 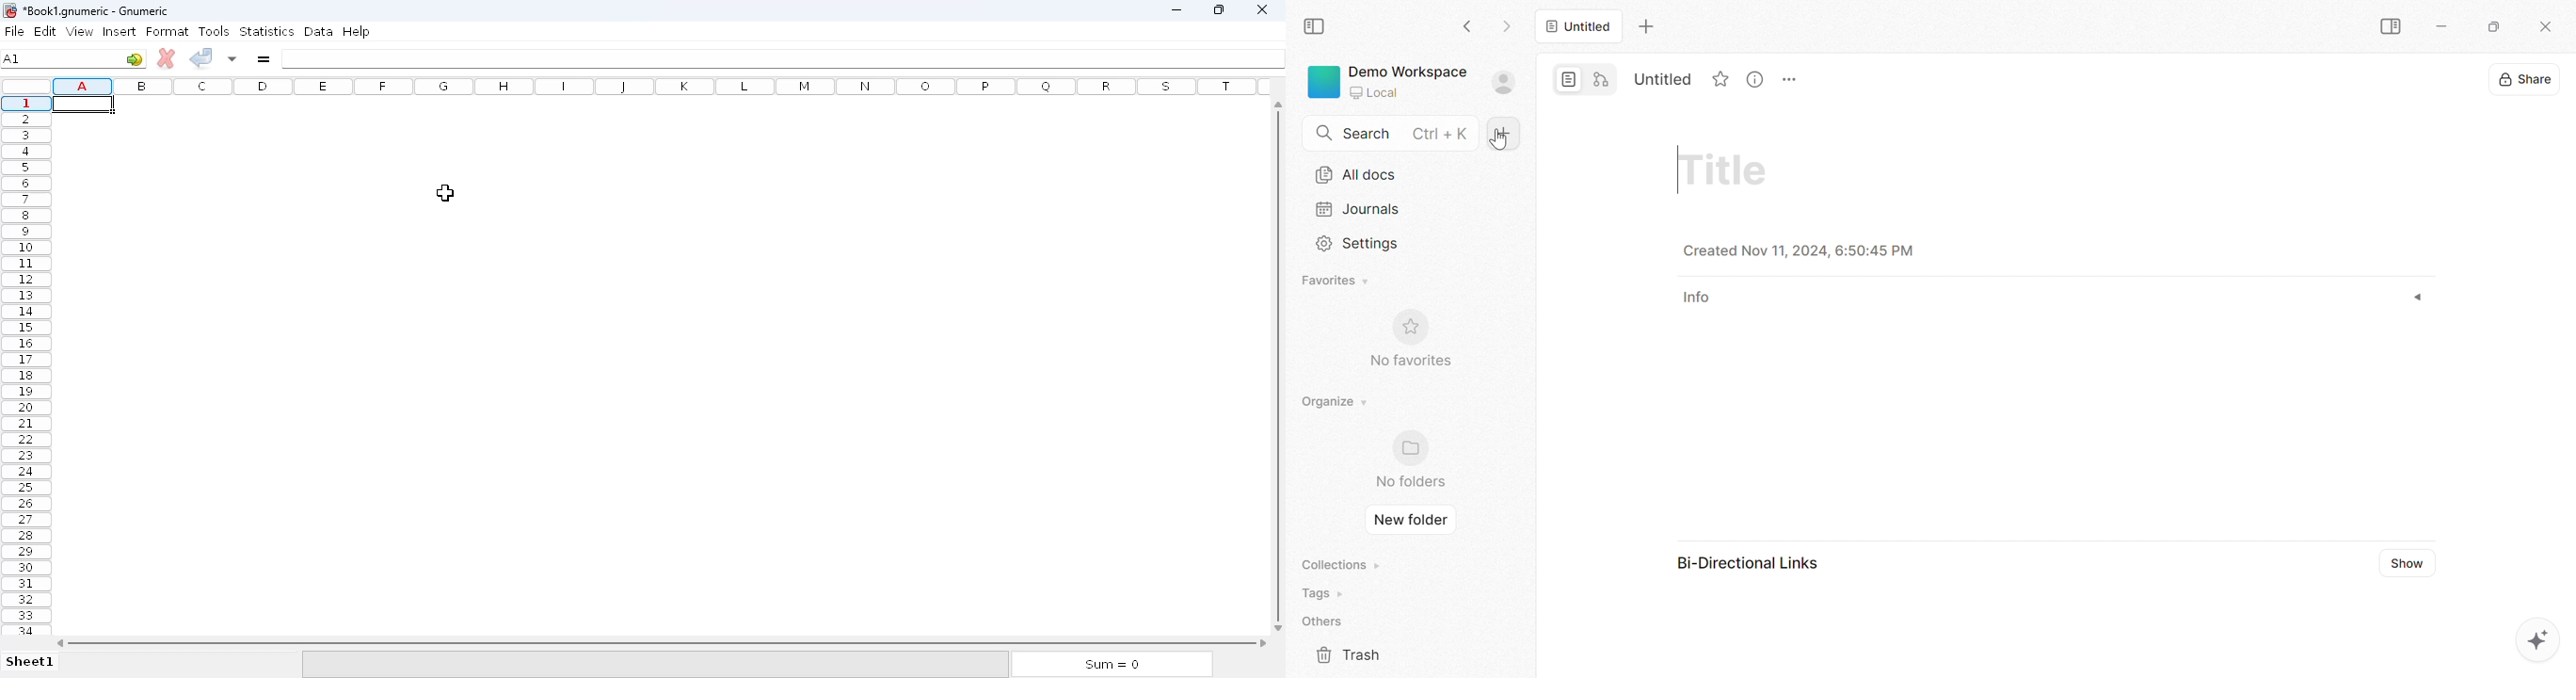 I want to click on minimize, so click(x=1177, y=10).